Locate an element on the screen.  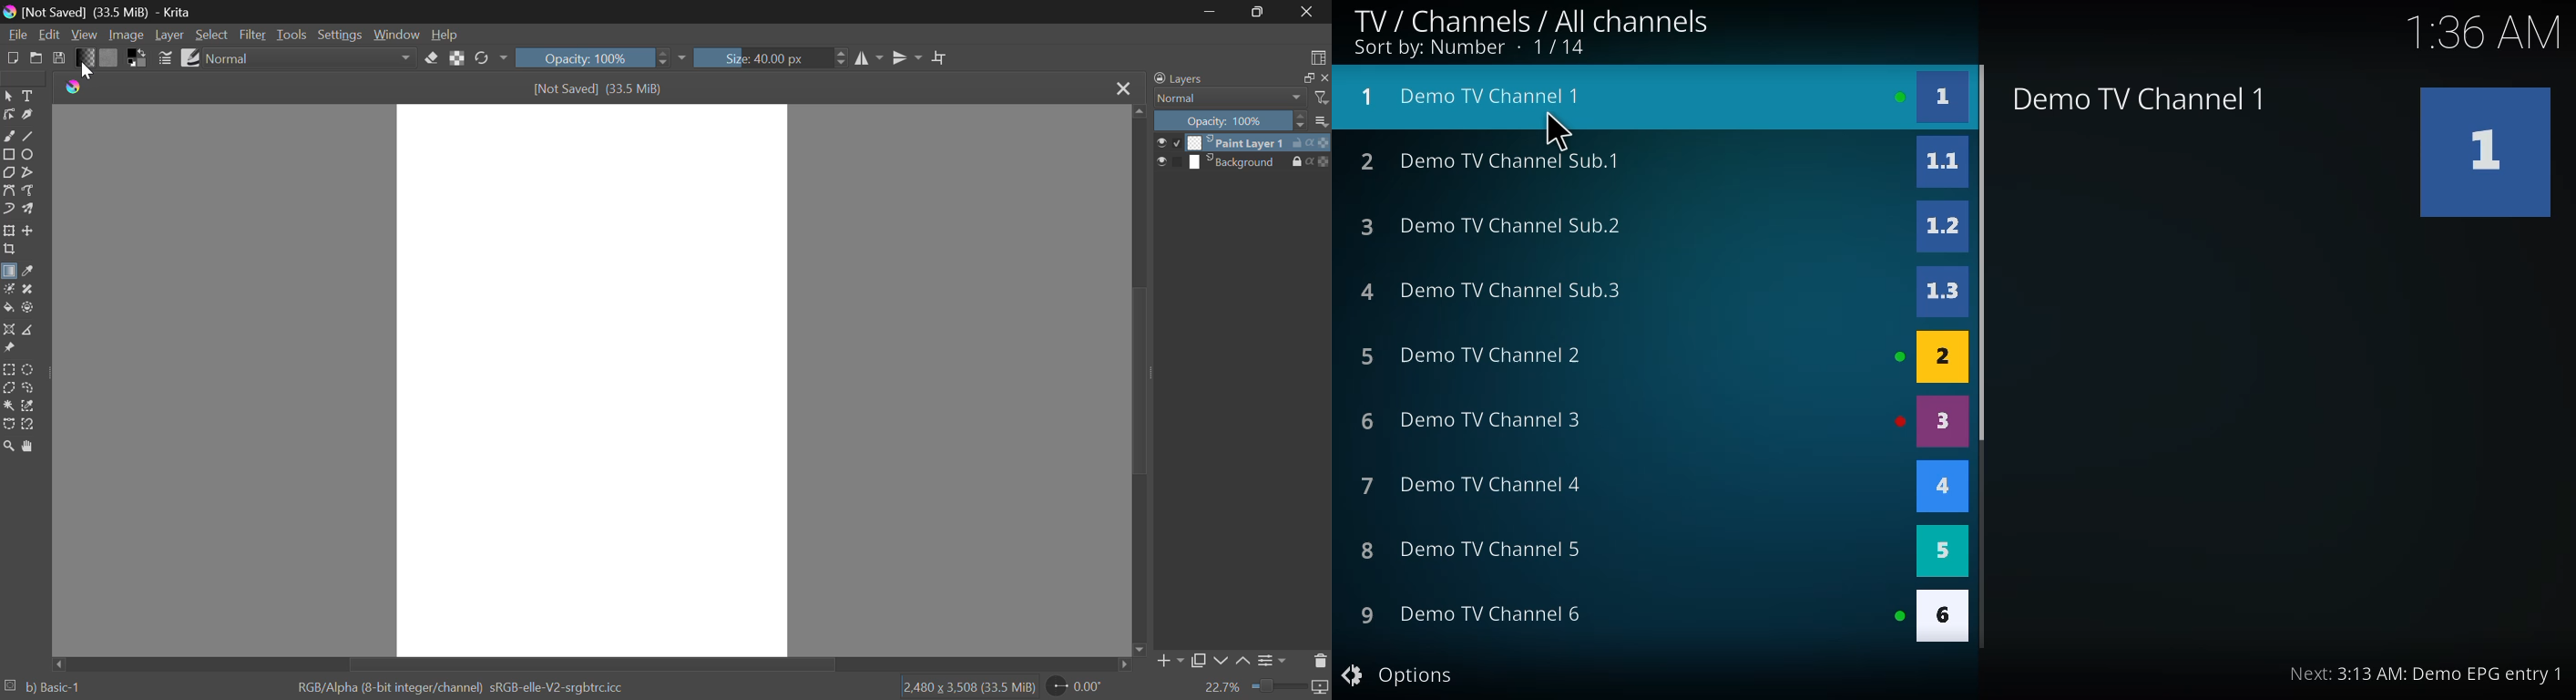
Circular Selection is located at coordinates (30, 369).